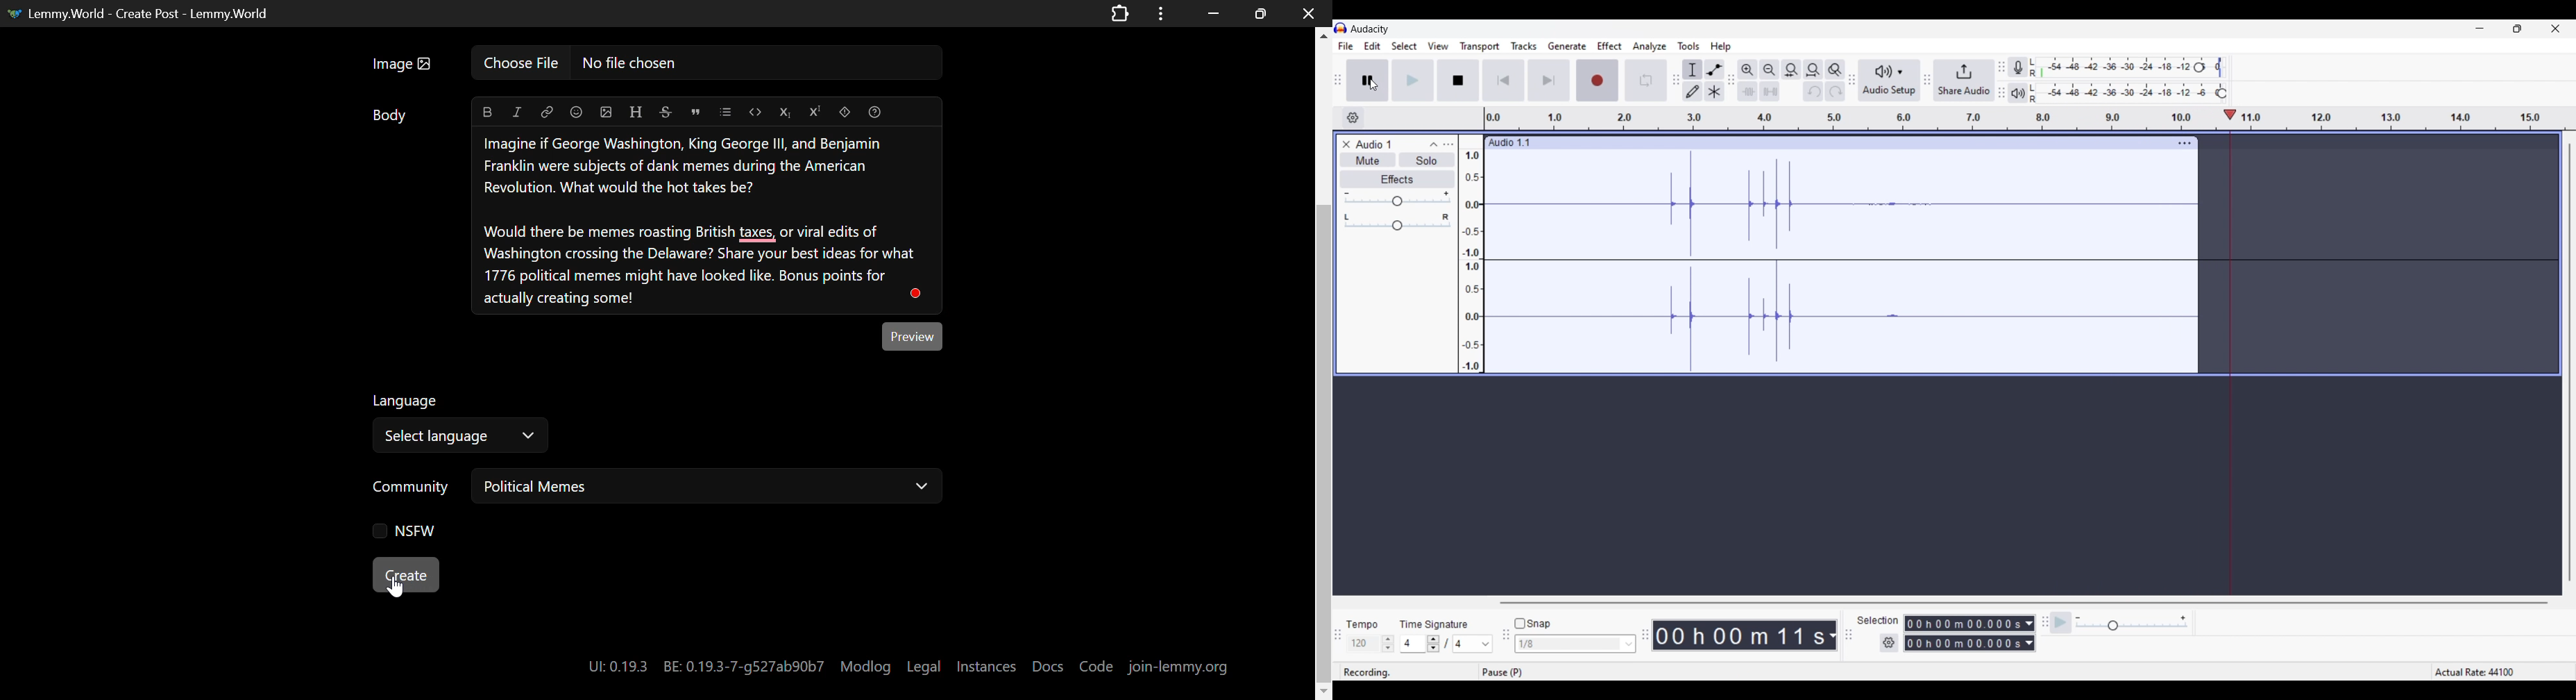 The height and width of the screenshot is (700, 2576). I want to click on Measurement for record audio duration, so click(1832, 636).